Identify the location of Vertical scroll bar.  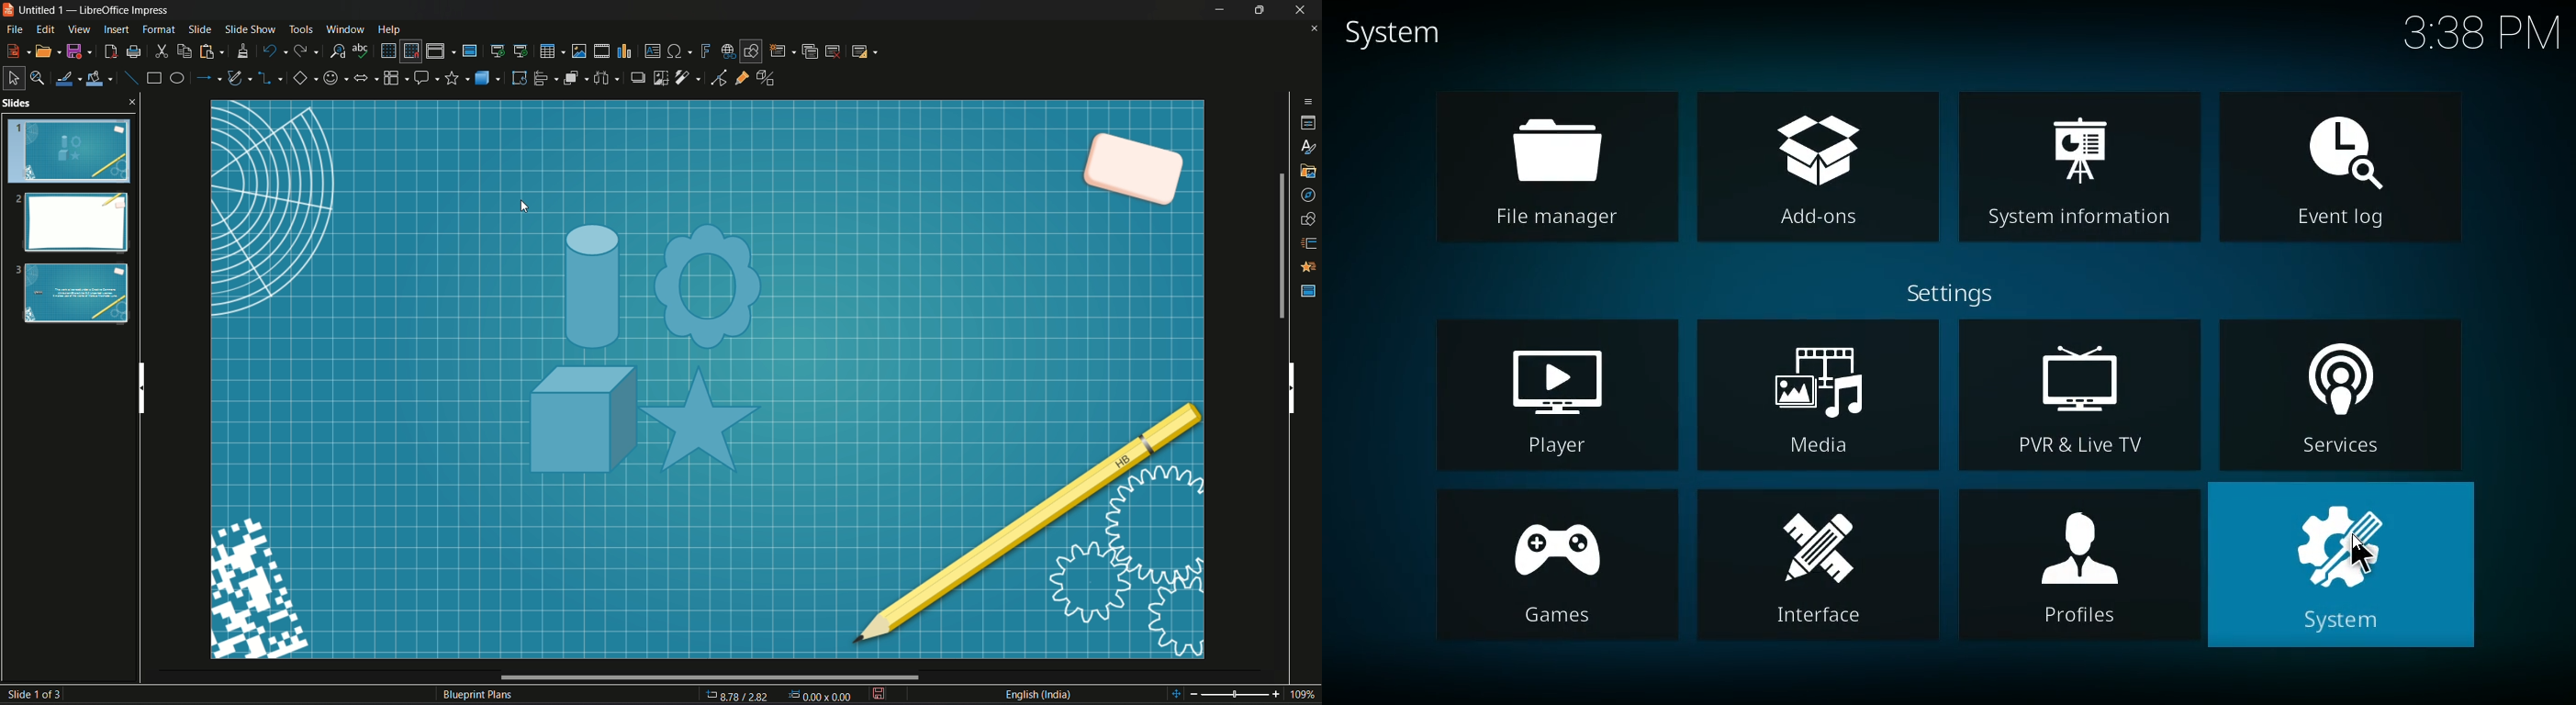
(1291, 386).